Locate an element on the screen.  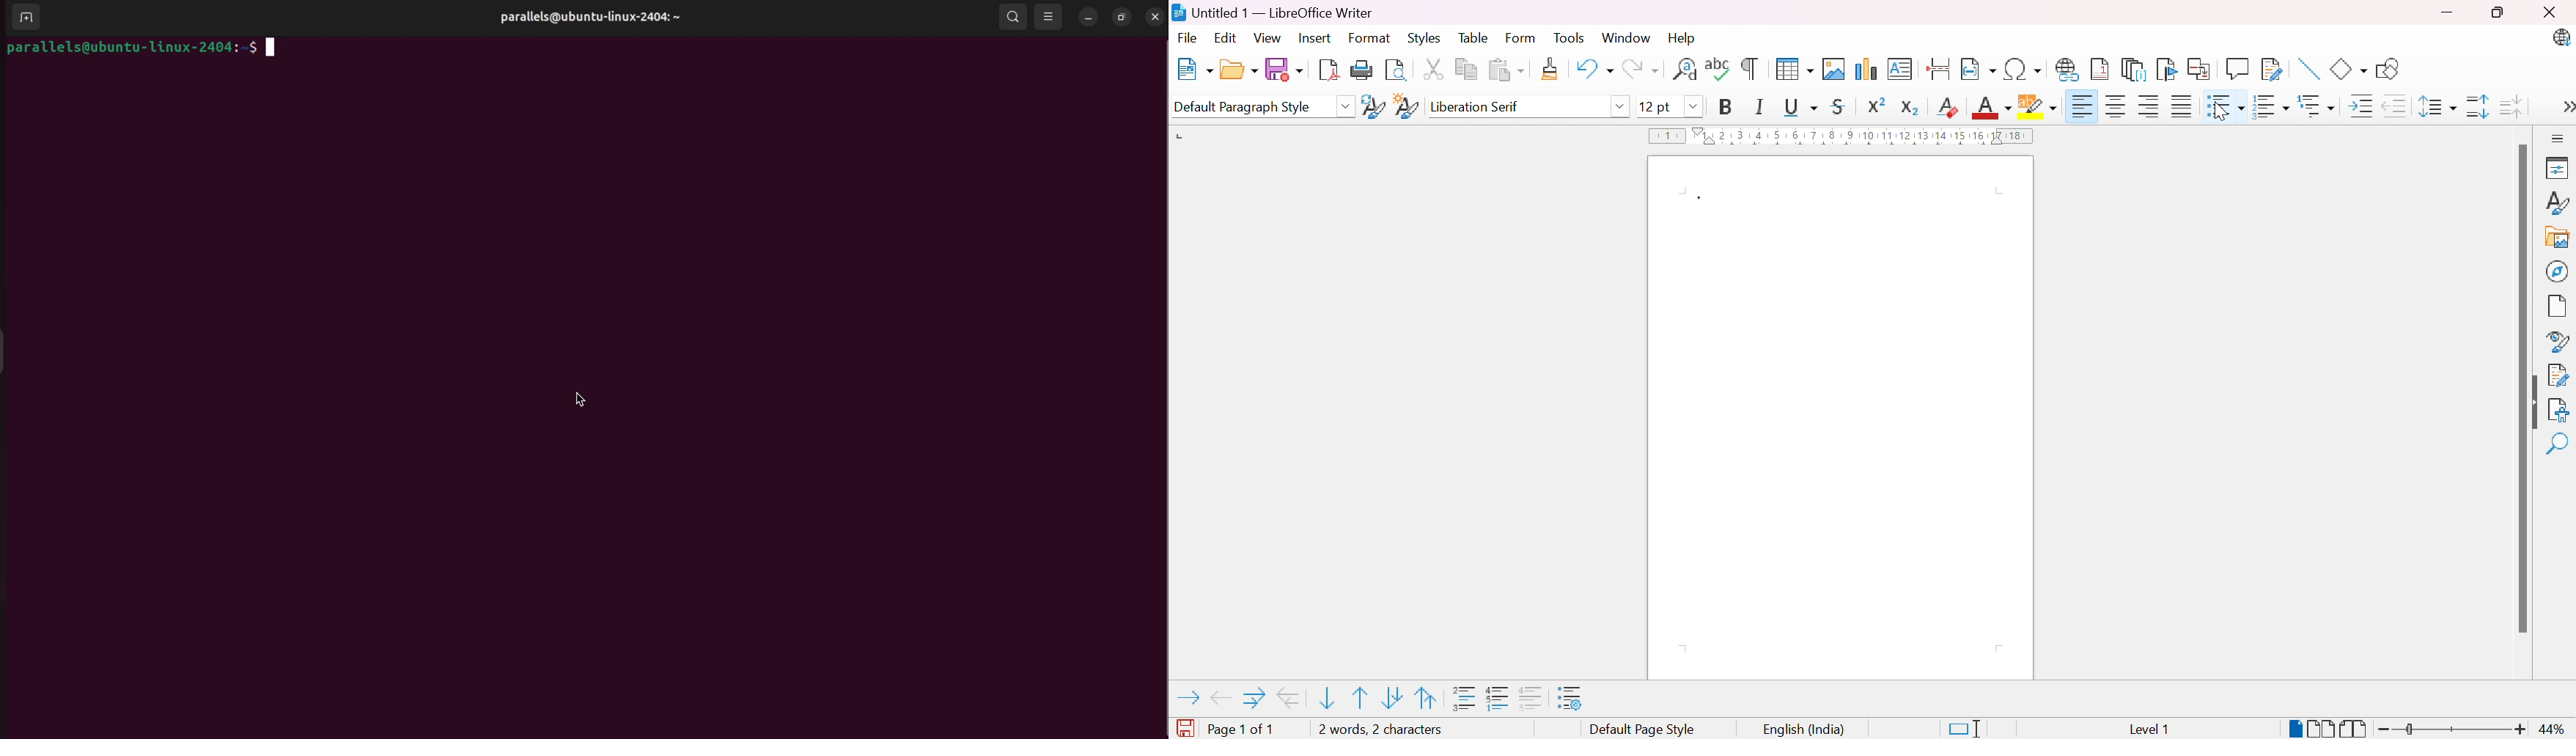
Character highlighting color is located at coordinates (2038, 103).